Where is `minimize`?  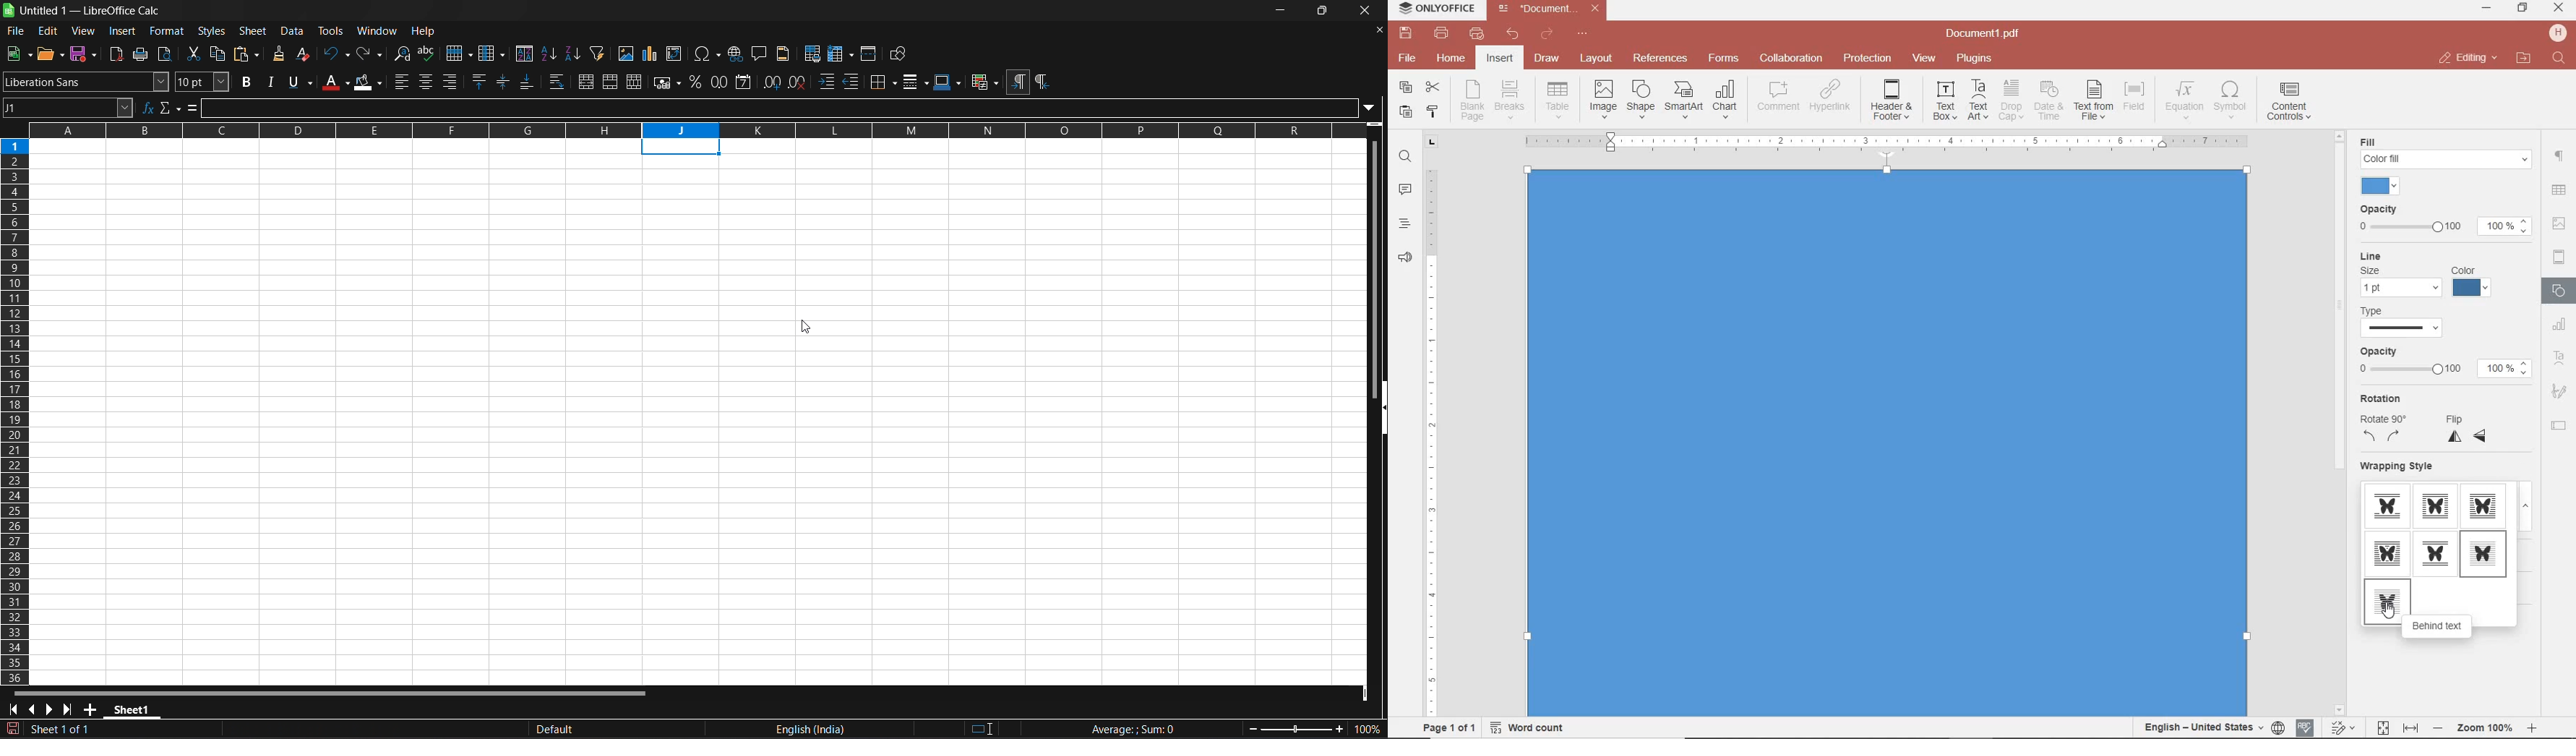
minimize is located at coordinates (1281, 12).